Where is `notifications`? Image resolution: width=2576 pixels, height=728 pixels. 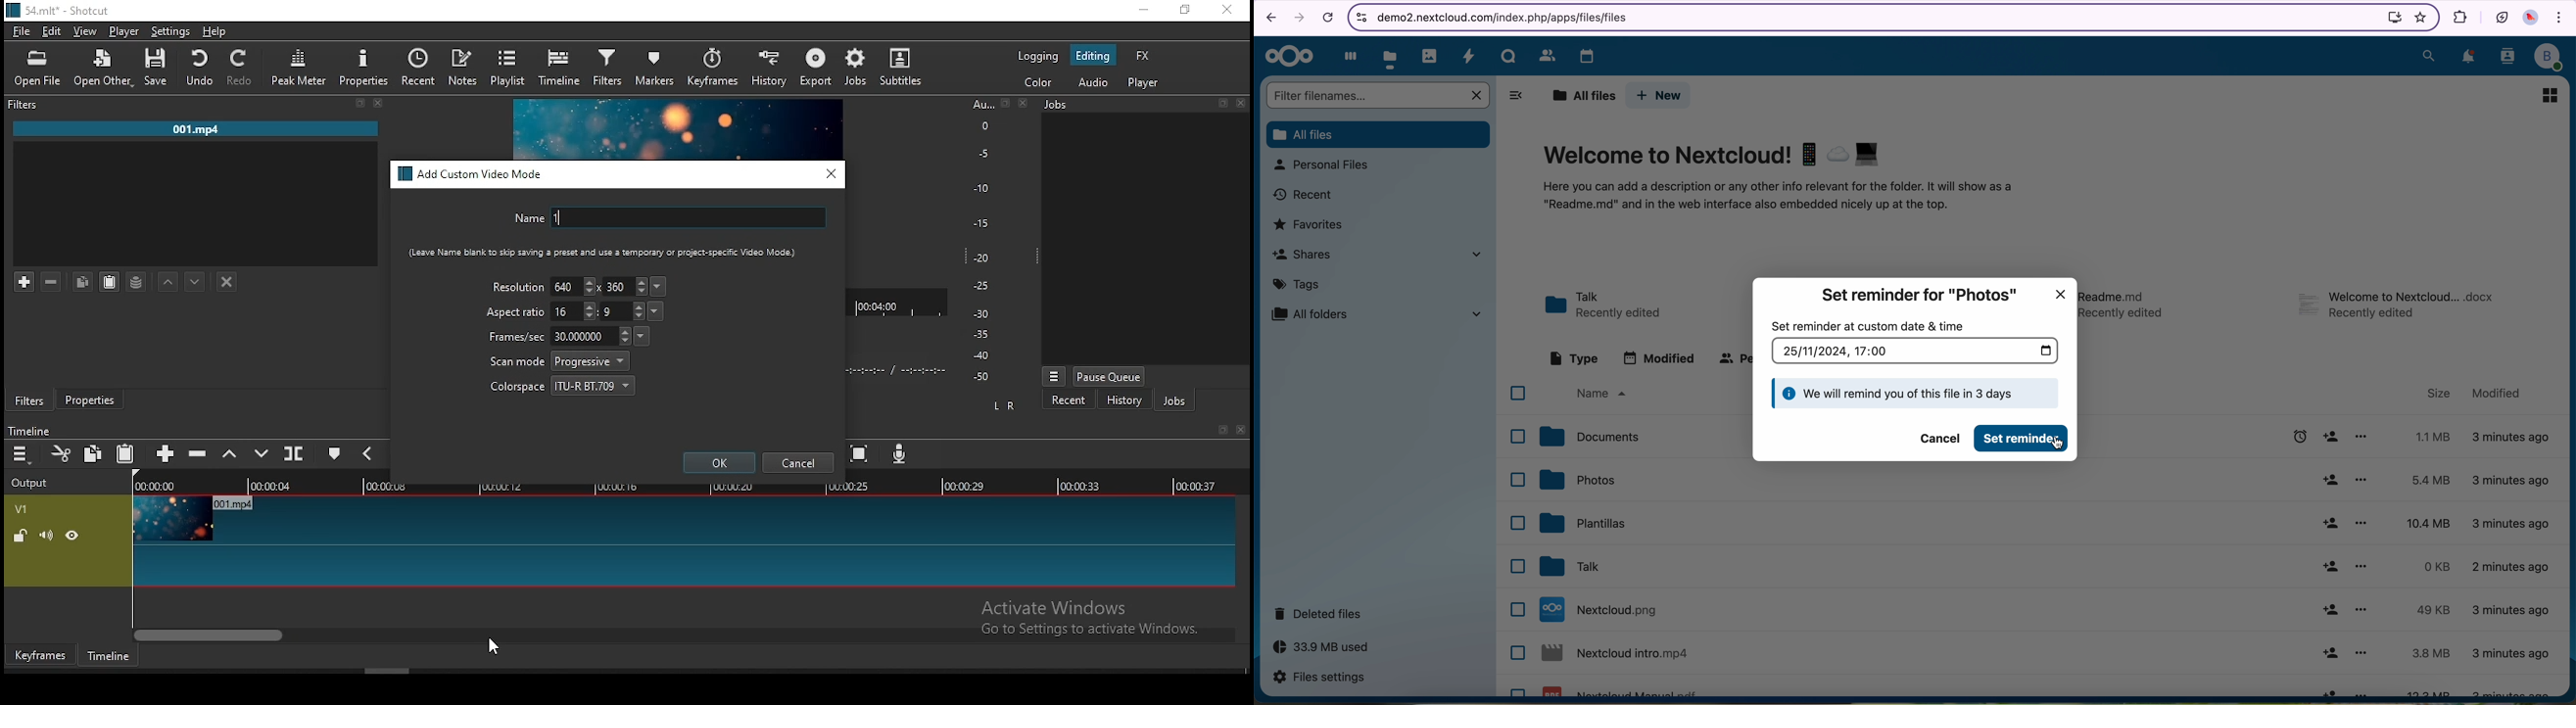
notifications is located at coordinates (2468, 57).